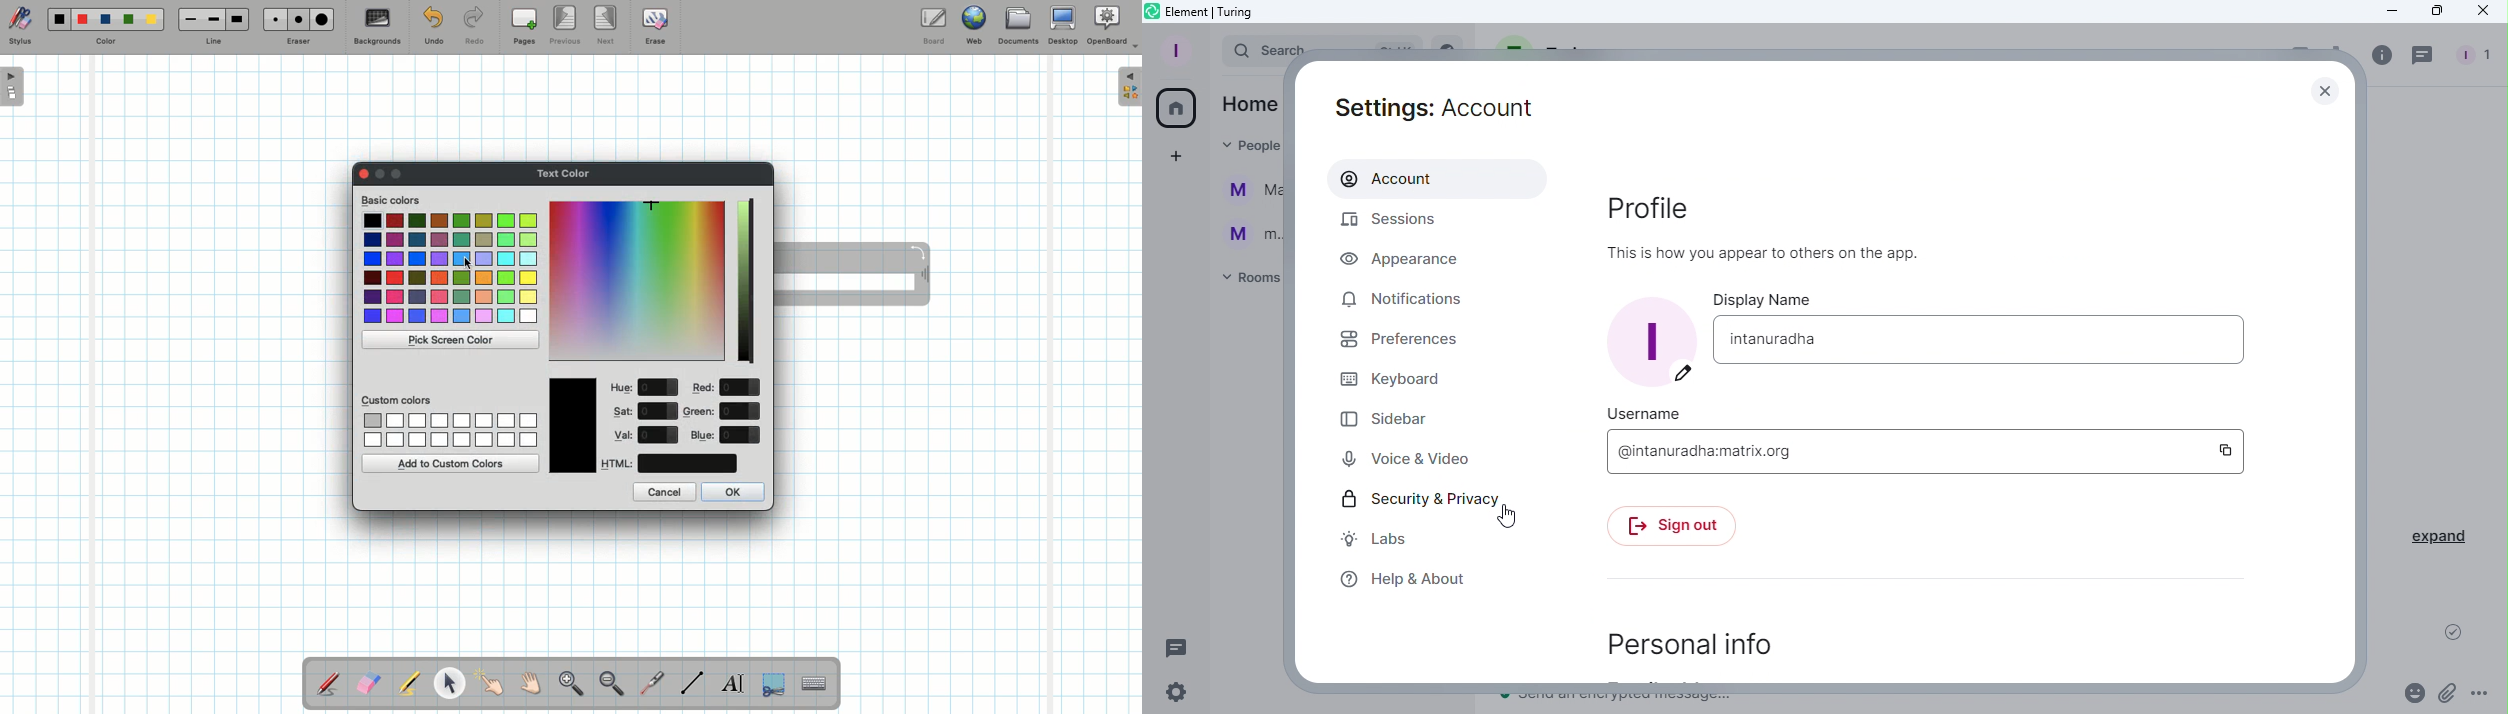 The image size is (2520, 728). What do you see at coordinates (329, 683) in the screenshot?
I see `Stylus` at bounding box center [329, 683].